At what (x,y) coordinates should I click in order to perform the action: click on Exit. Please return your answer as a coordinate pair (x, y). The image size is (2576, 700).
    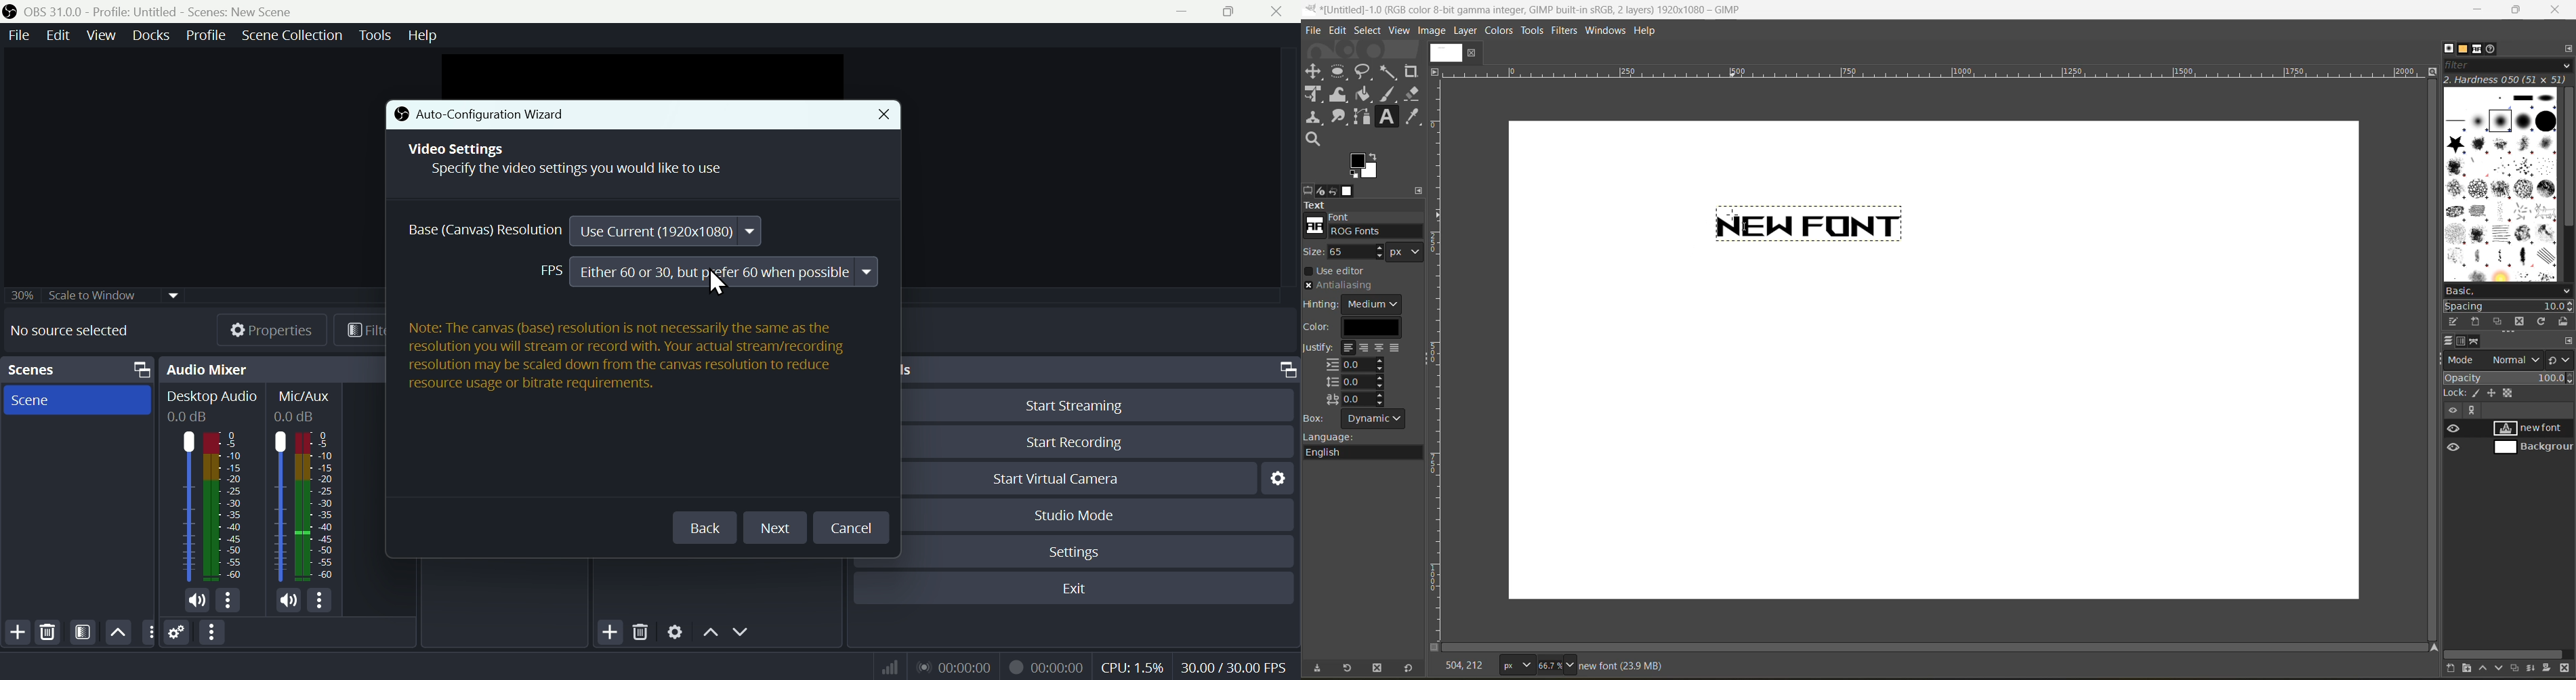
    Looking at the image, I should click on (1073, 589).